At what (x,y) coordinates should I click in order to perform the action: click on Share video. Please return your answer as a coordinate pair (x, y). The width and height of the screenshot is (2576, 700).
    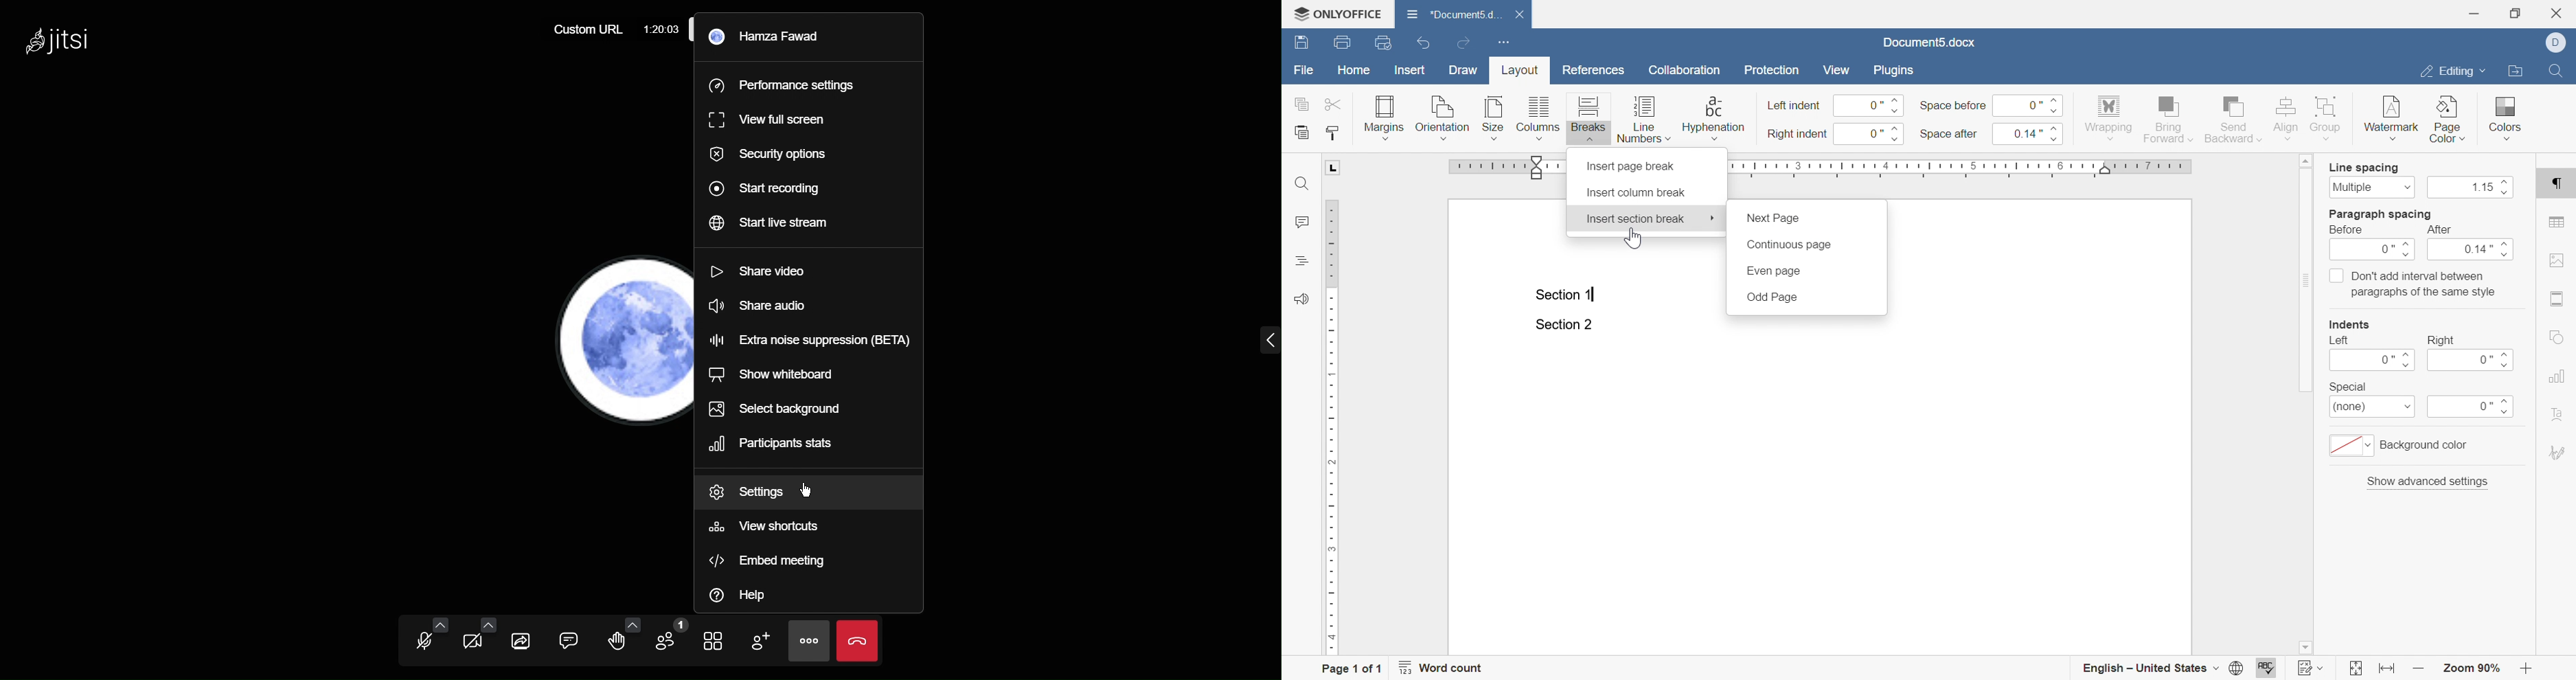
    Looking at the image, I should click on (760, 271).